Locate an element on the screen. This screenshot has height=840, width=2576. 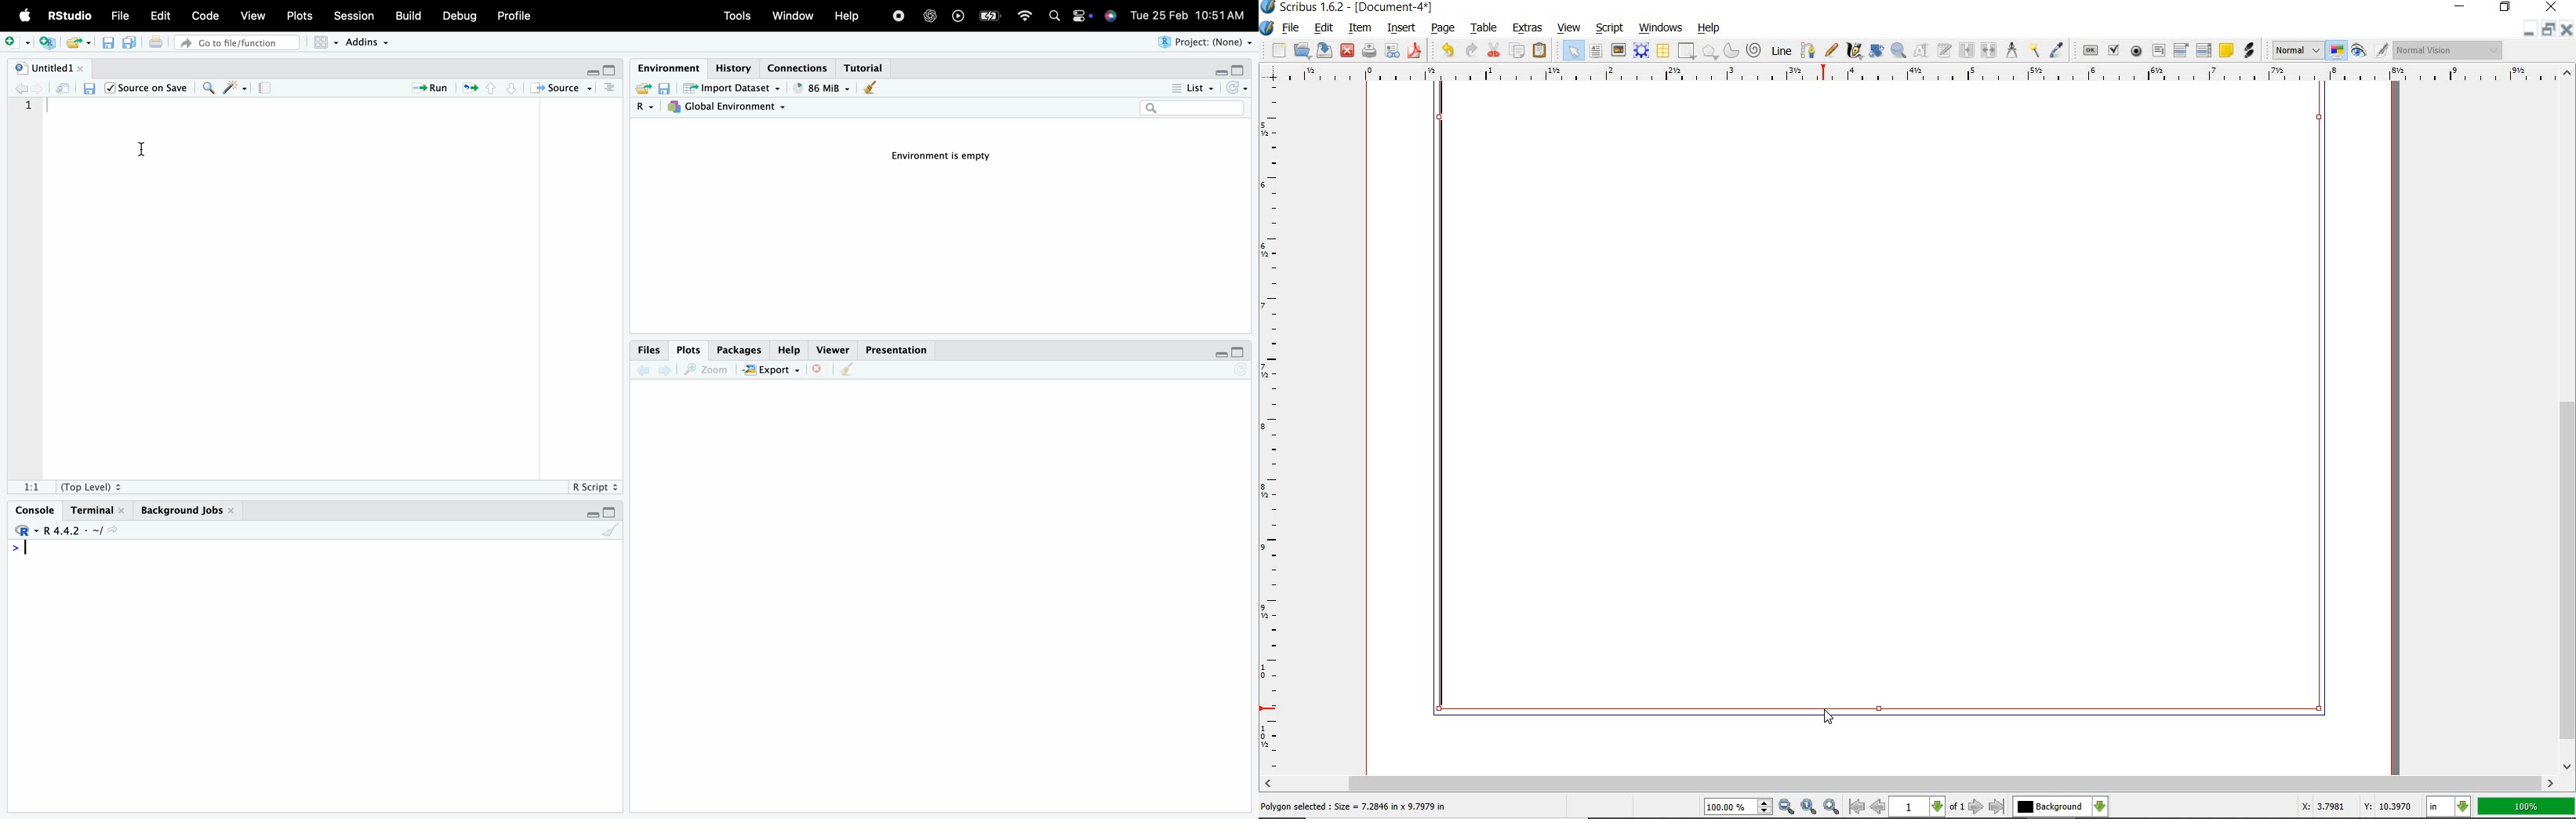
toggle color management is located at coordinates (2338, 52).